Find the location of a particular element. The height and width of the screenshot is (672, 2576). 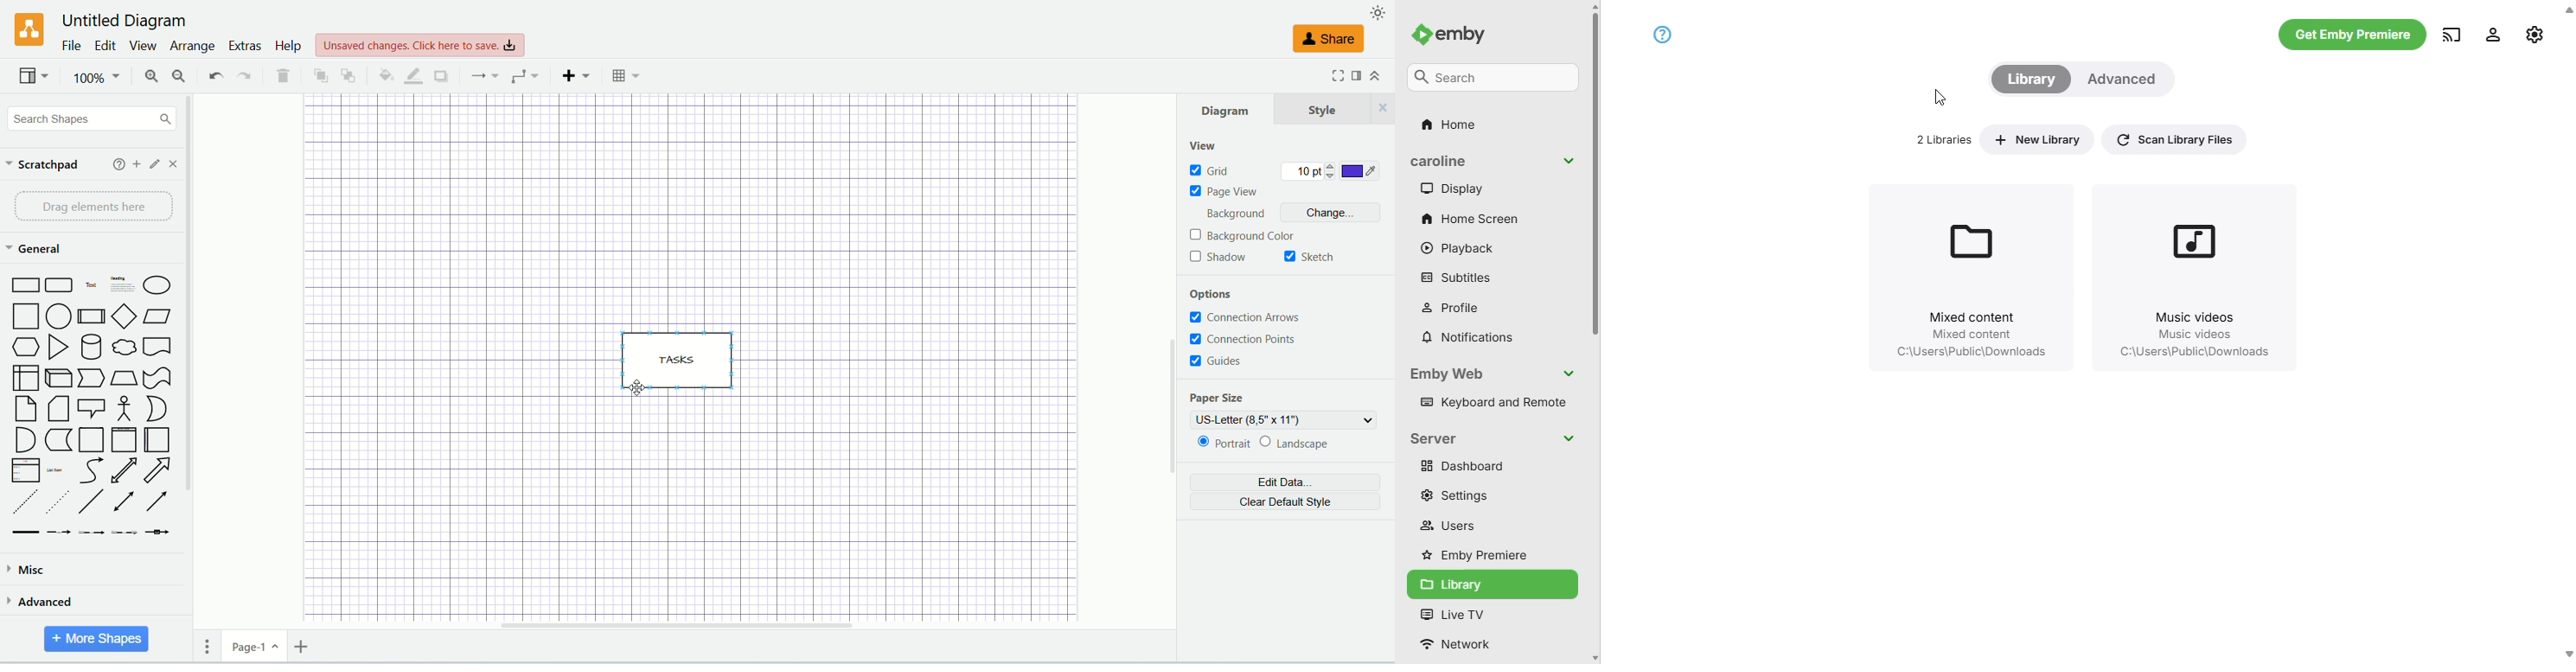

more shapes is located at coordinates (97, 639).